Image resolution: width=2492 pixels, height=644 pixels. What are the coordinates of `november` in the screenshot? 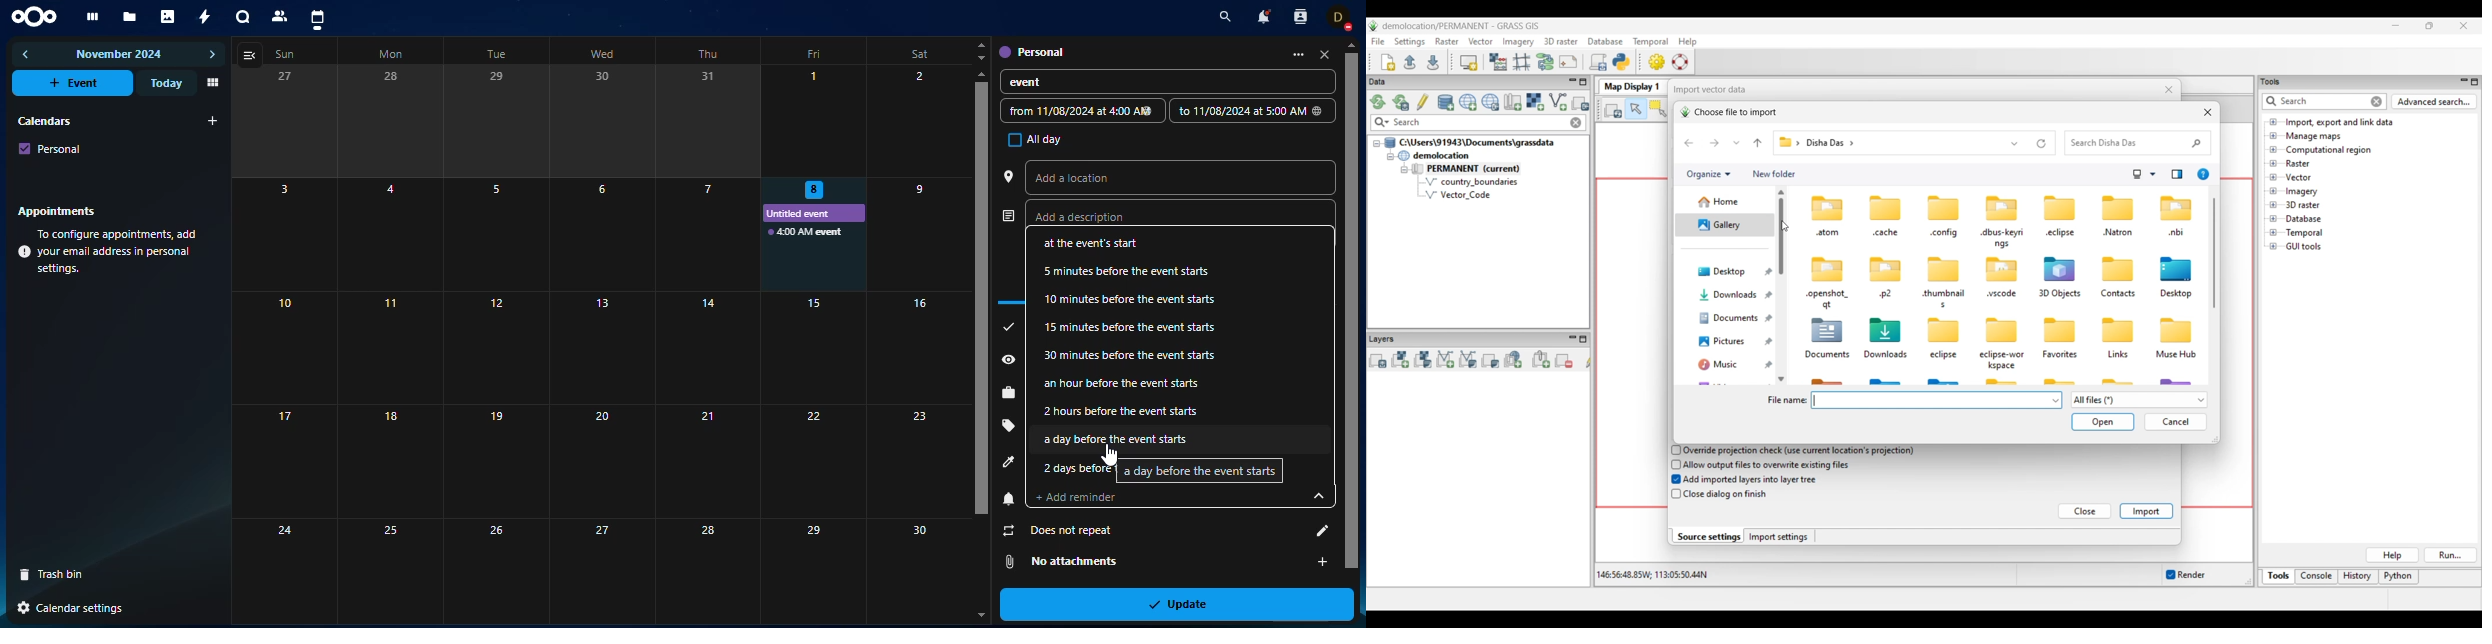 It's located at (120, 56).